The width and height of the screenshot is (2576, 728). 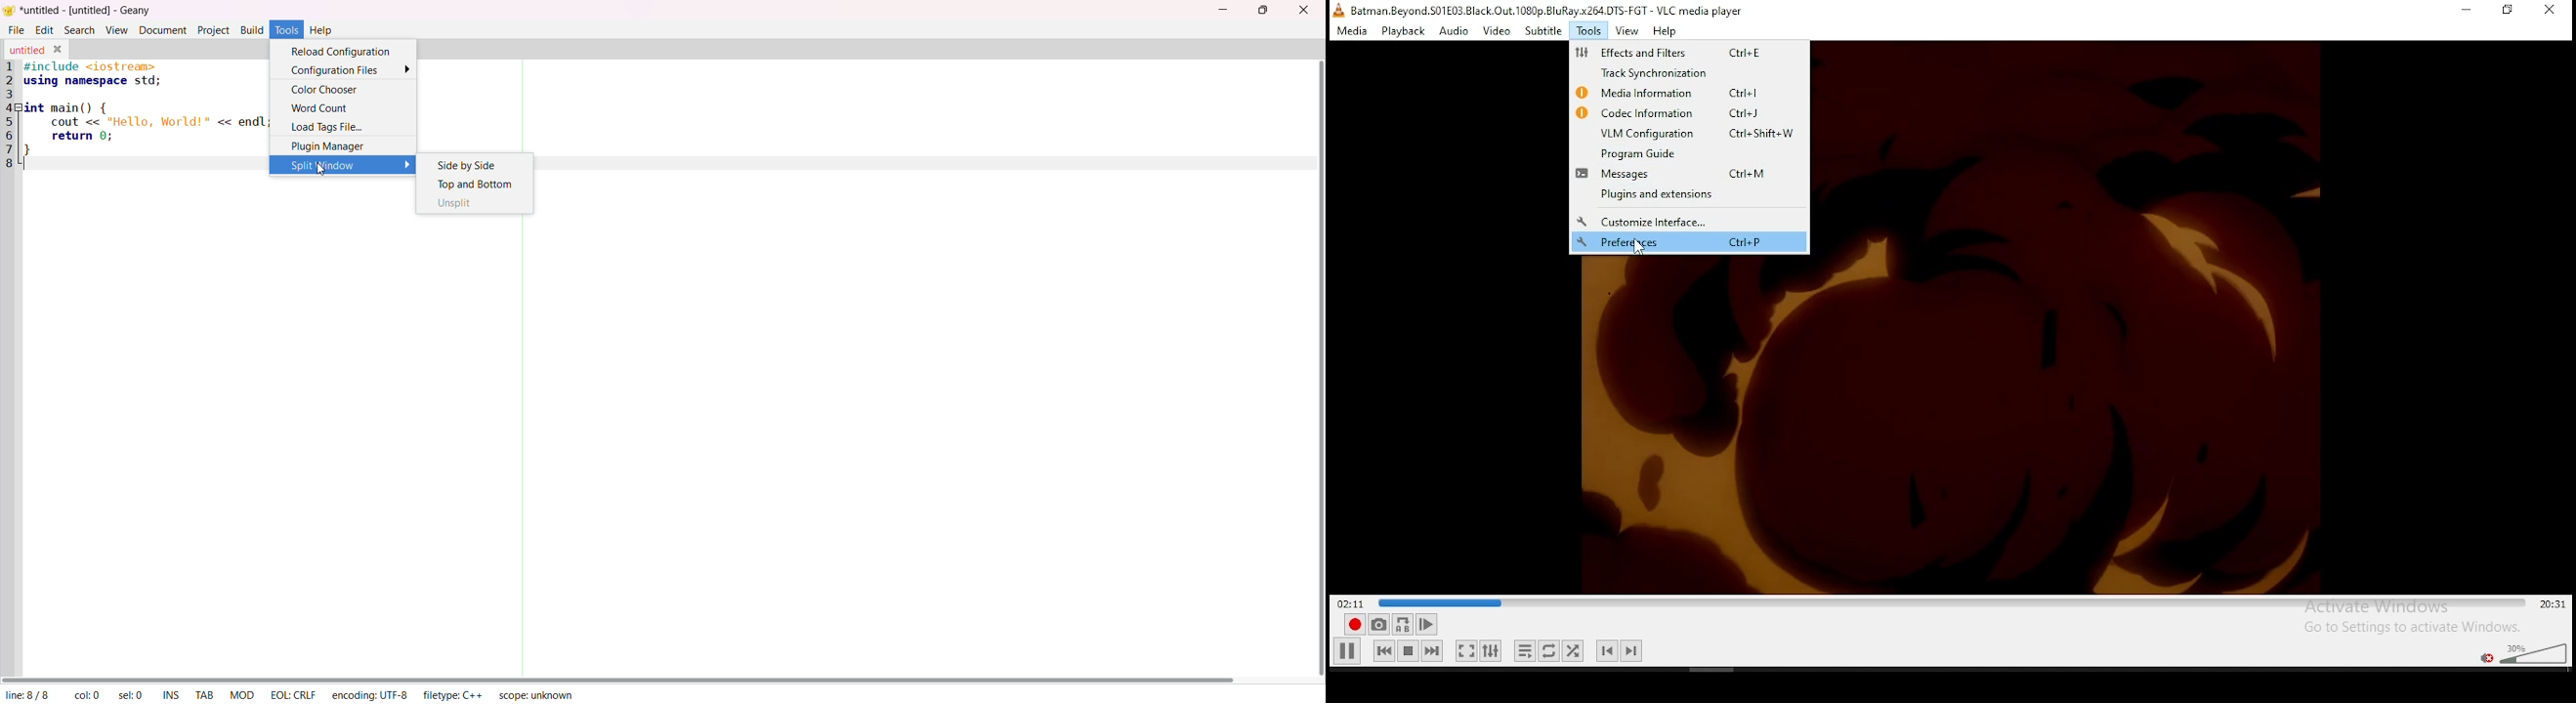 What do you see at coordinates (1626, 31) in the screenshot?
I see `view` at bounding box center [1626, 31].